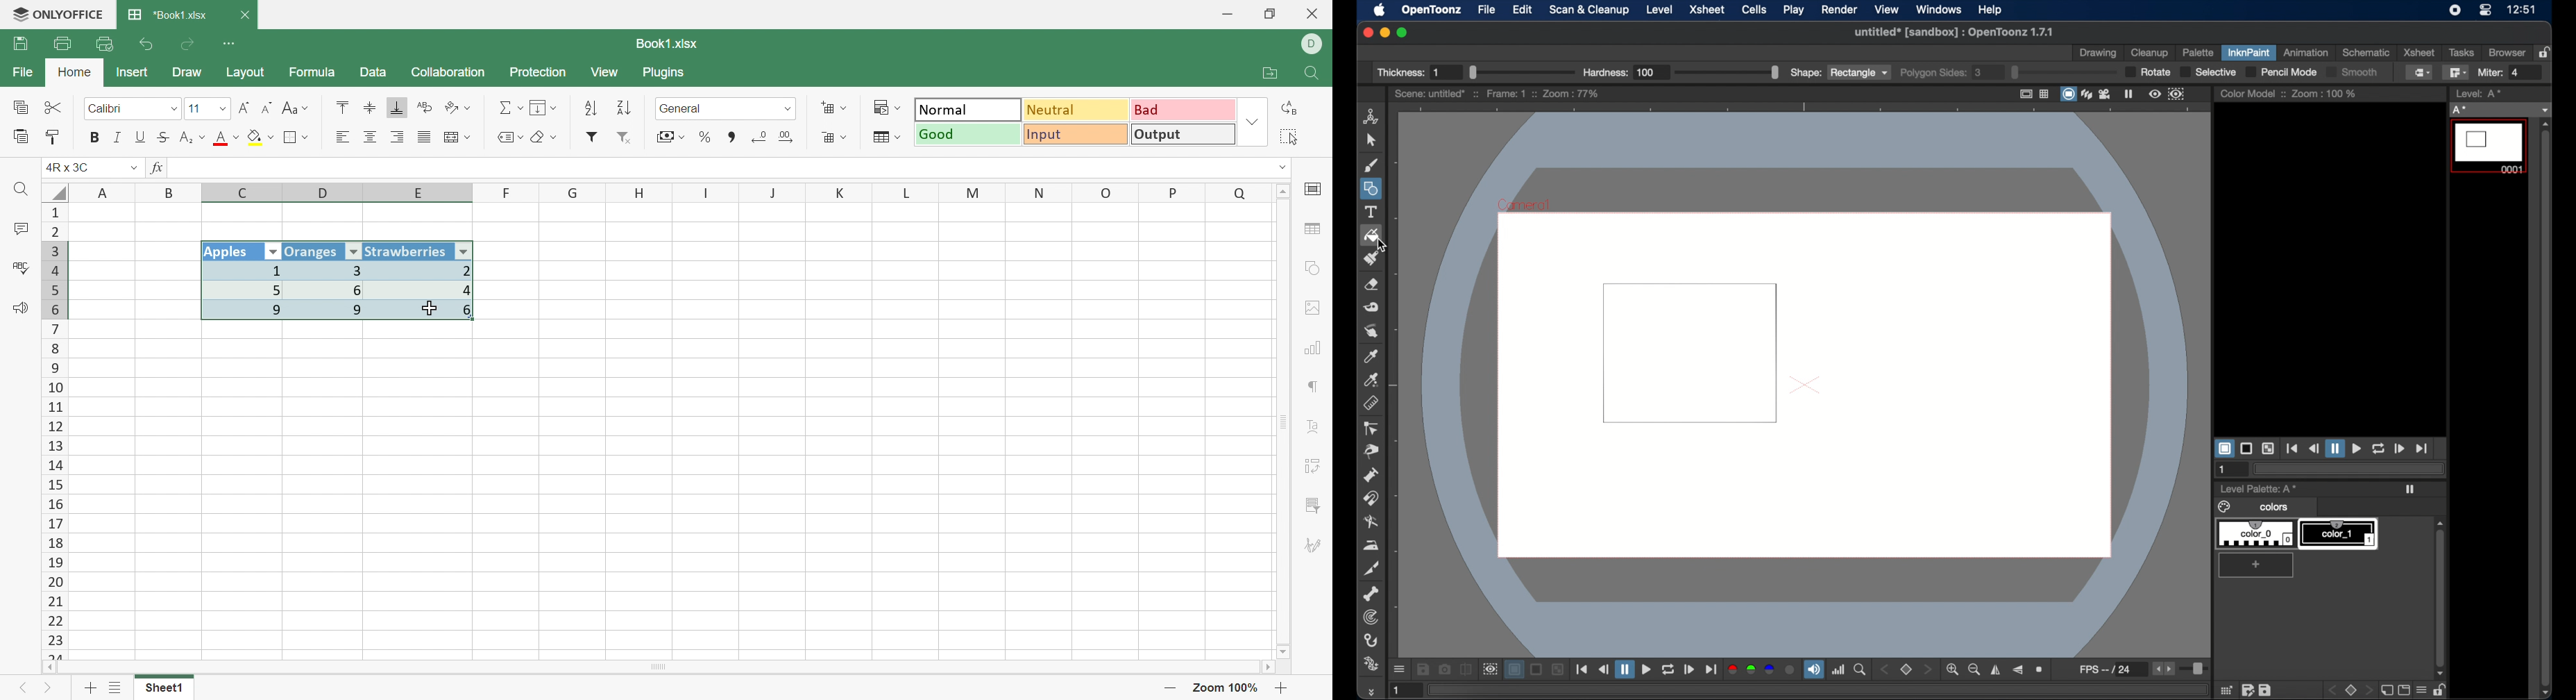  I want to click on Scroll Down, so click(1285, 651).